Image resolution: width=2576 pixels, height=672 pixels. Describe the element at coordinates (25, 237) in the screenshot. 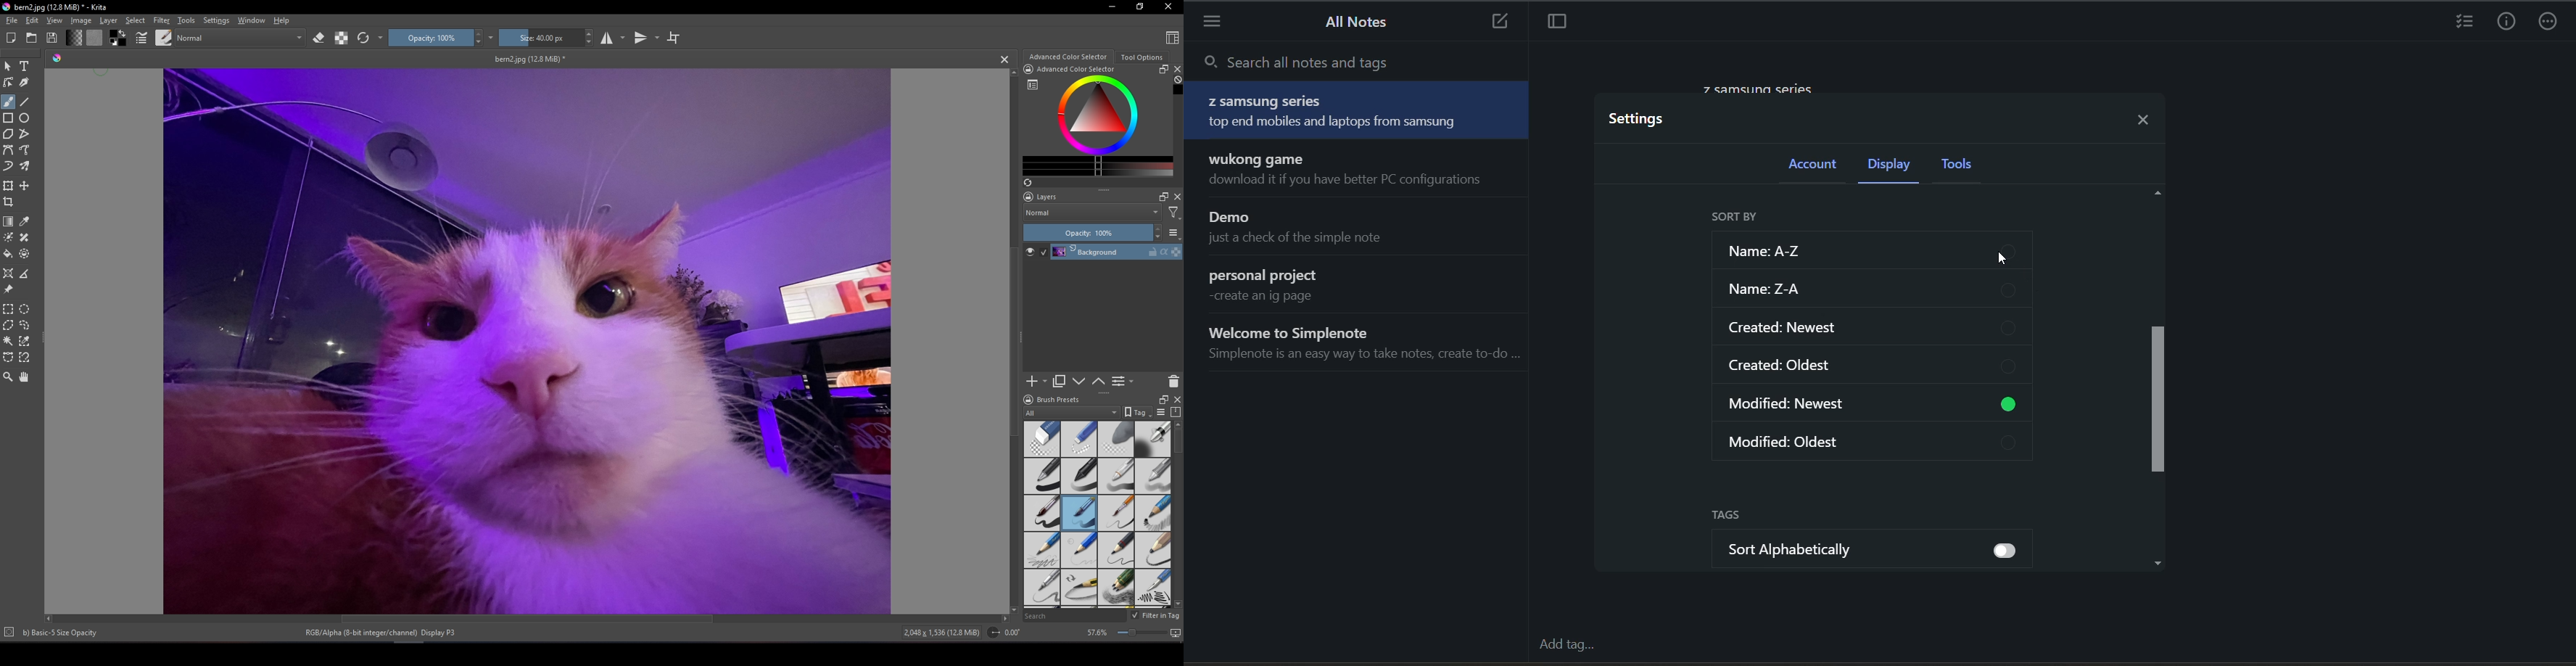

I see `Smart patch tool` at that location.